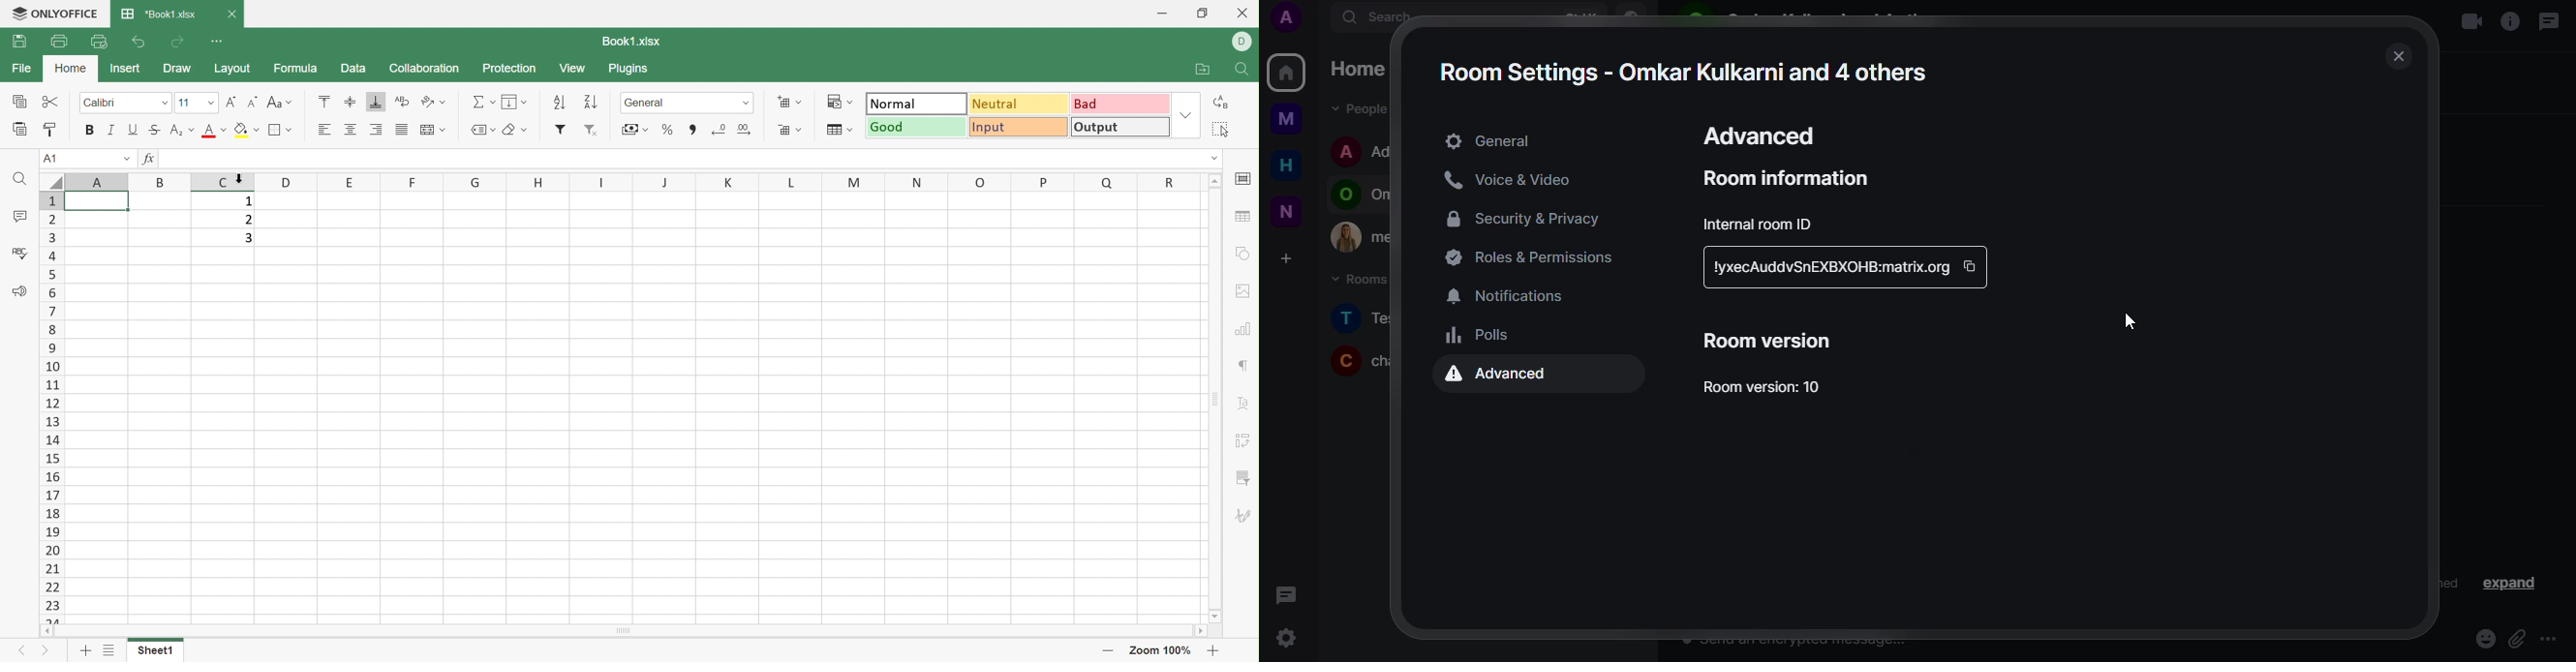 The image size is (2576, 672). Describe the element at coordinates (137, 41) in the screenshot. I see `Undo` at that location.